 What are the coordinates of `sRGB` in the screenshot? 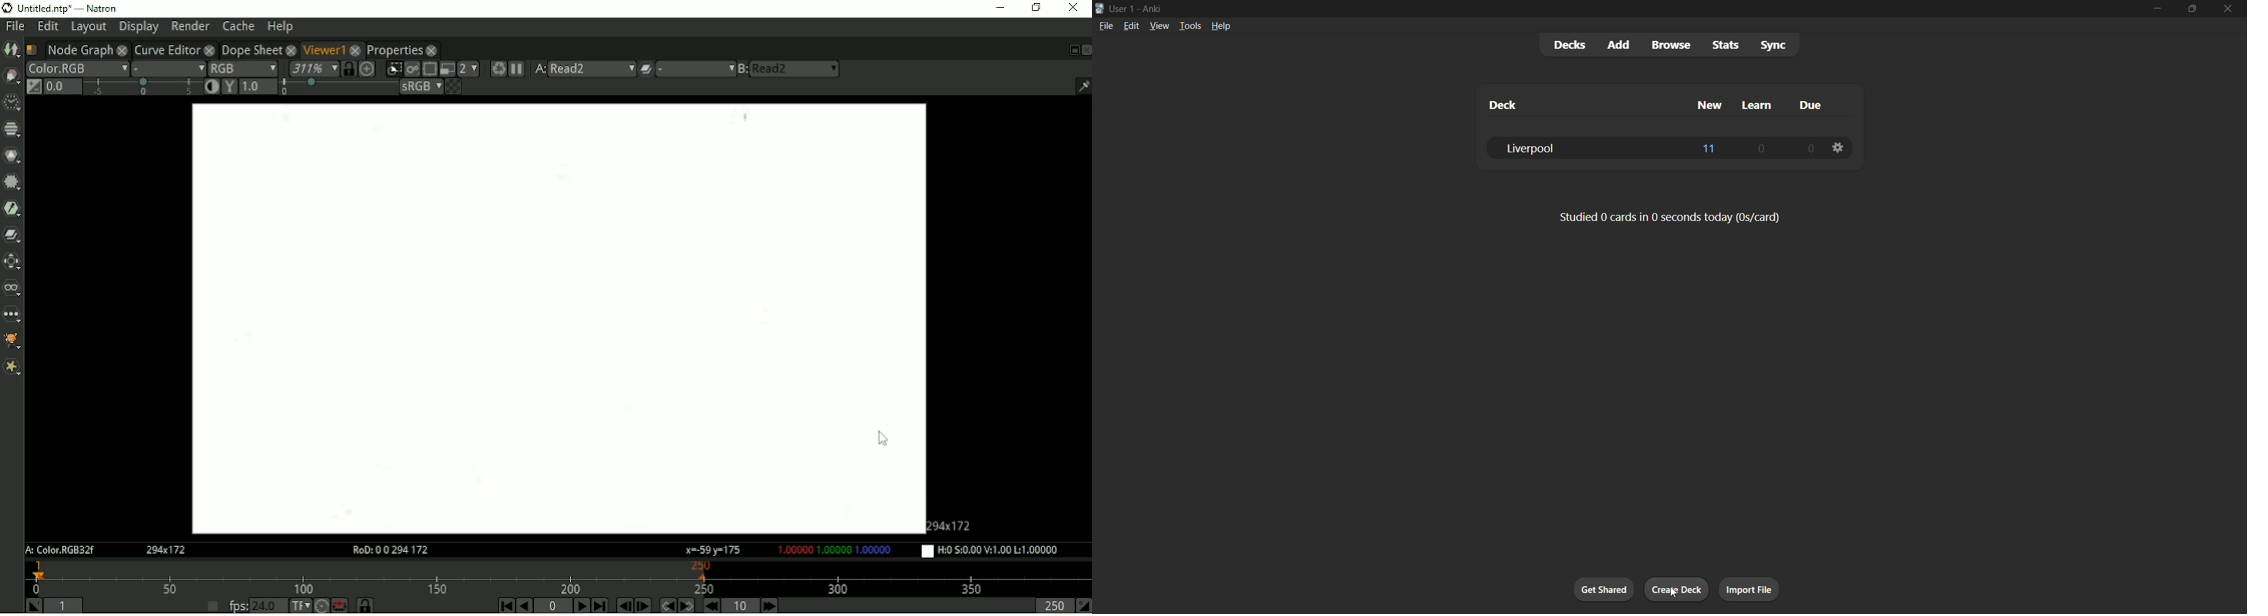 It's located at (421, 87).